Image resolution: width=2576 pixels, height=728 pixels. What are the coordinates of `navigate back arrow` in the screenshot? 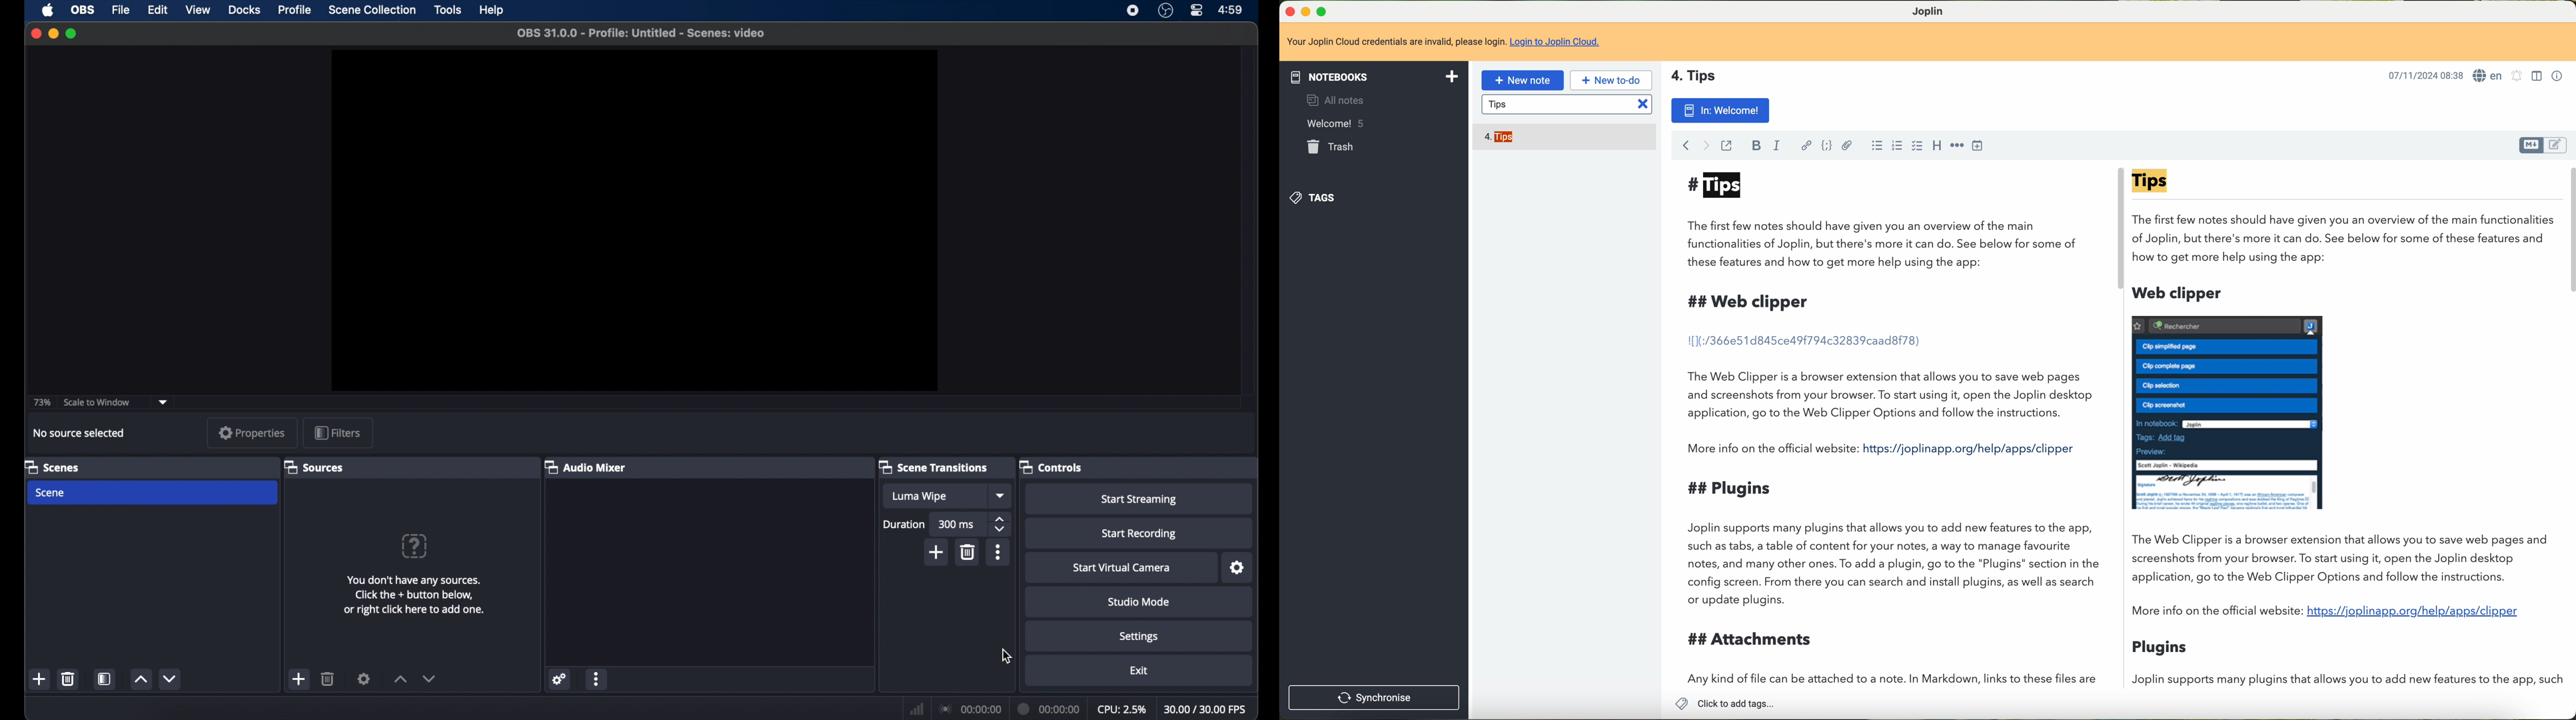 It's located at (1685, 146).